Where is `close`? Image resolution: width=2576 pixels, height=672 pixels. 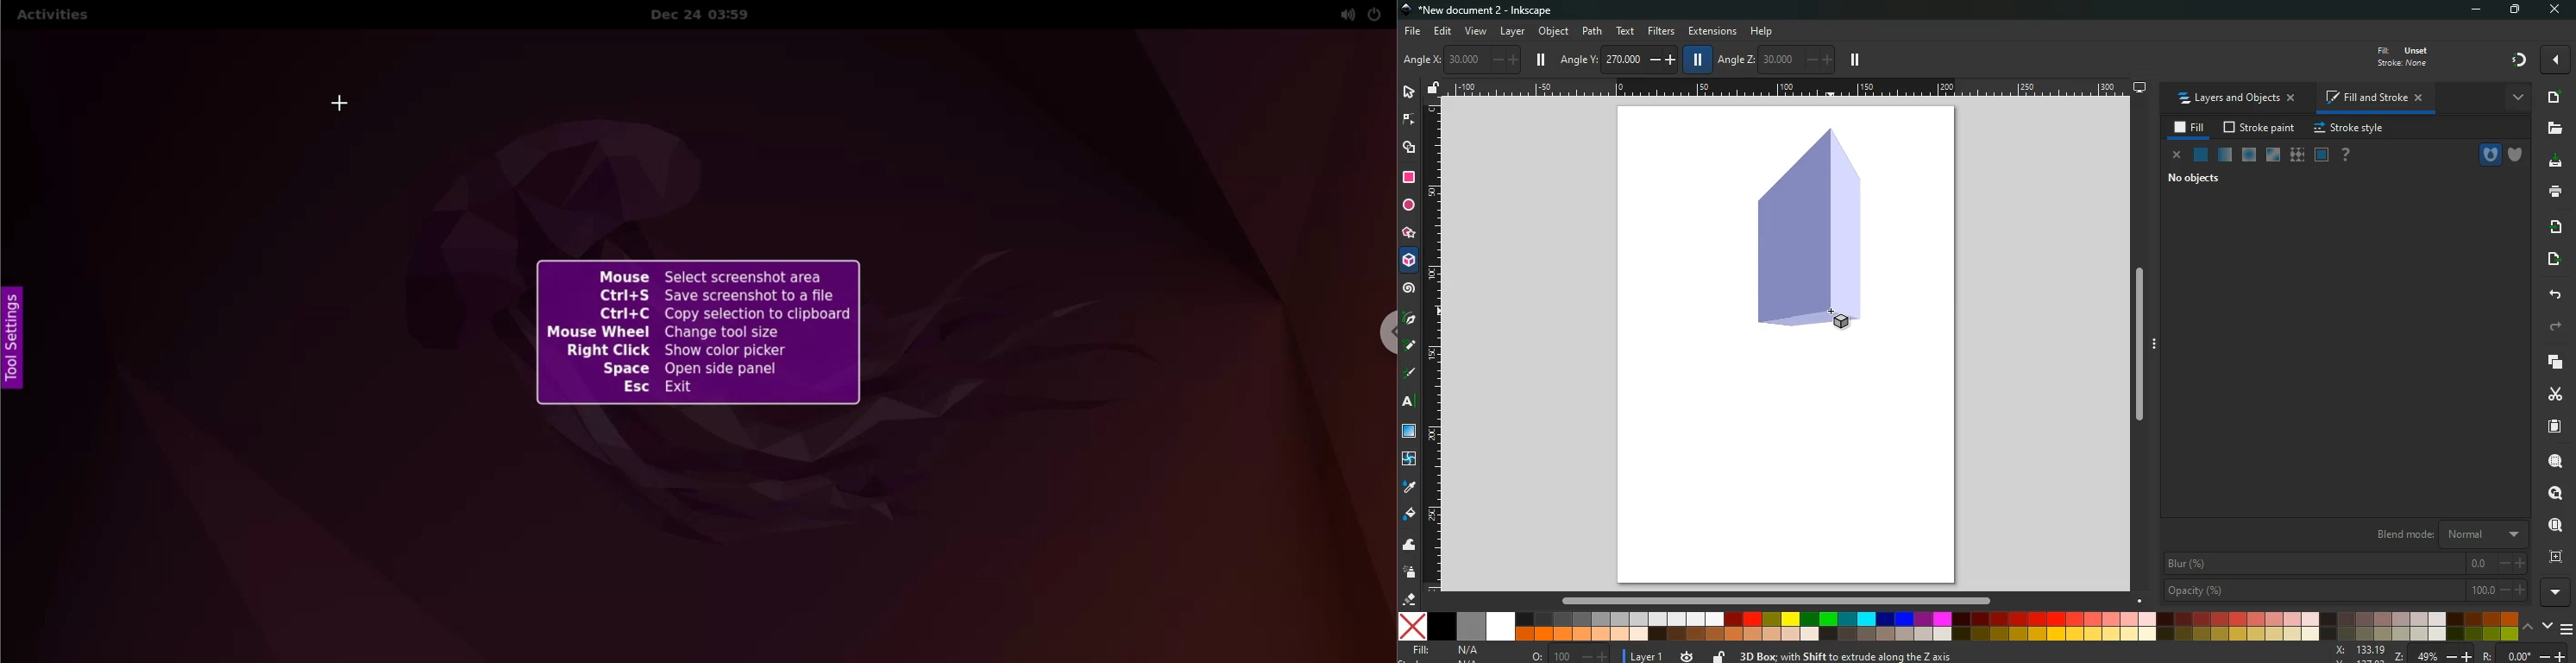 close is located at coordinates (2554, 10).